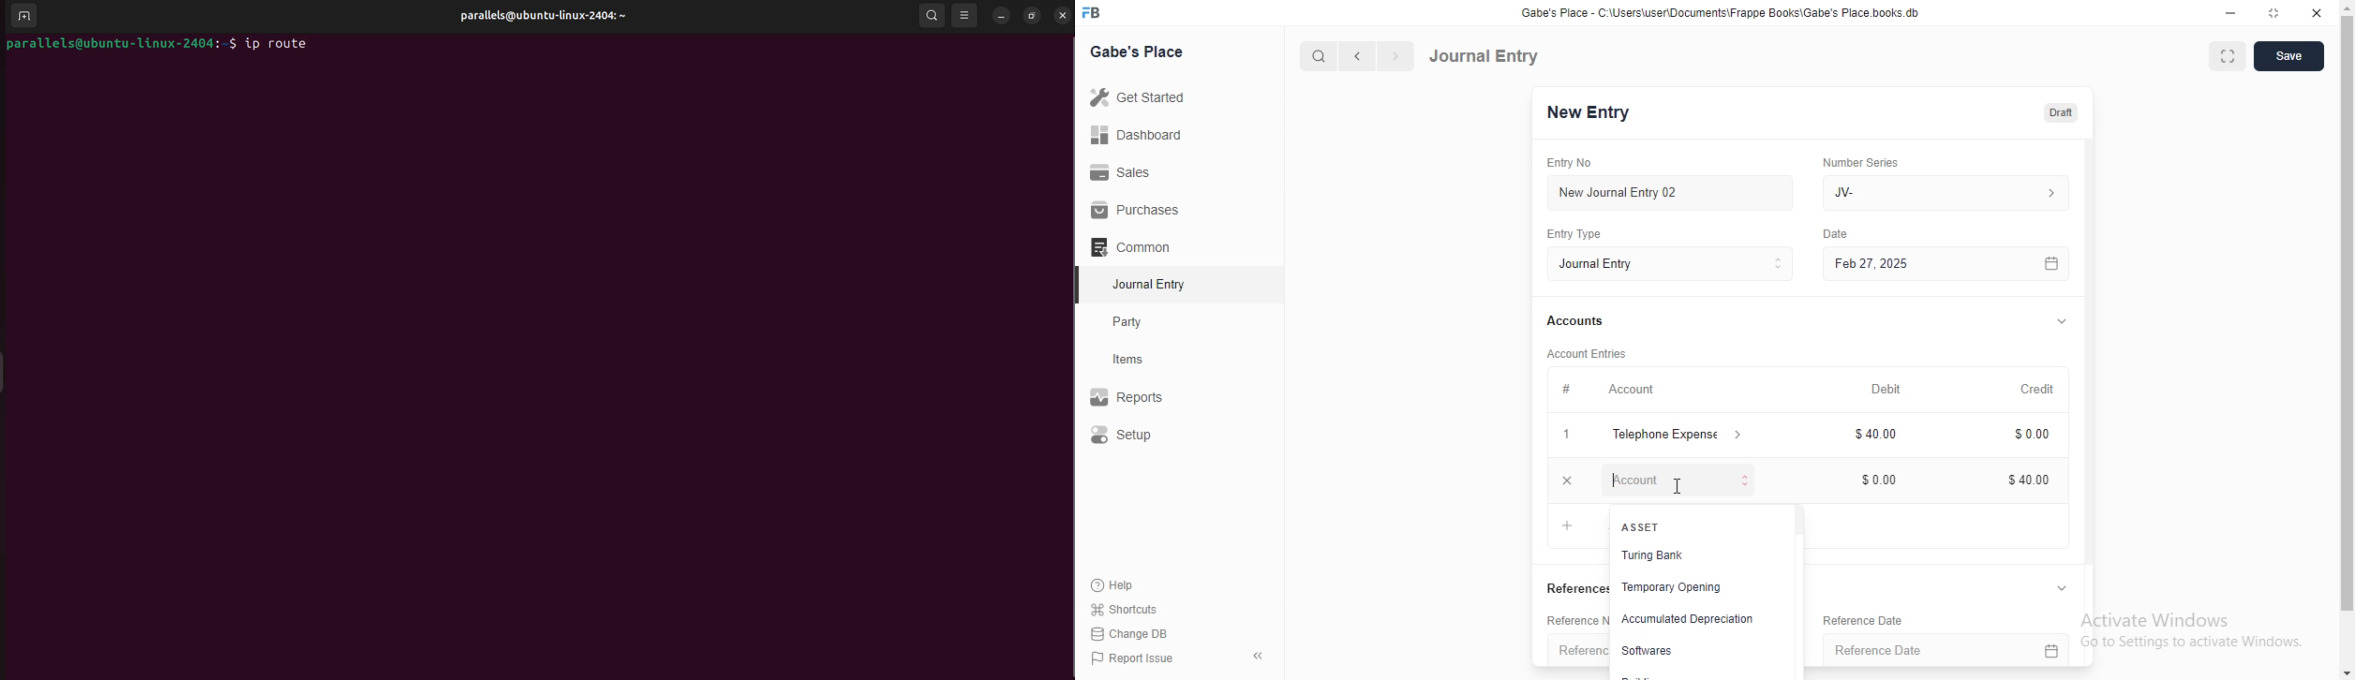 The height and width of the screenshot is (700, 2380). What do you see at coordinates (1131, 208) in the screenshot?
I see `Purchases` at bounding box center [1131, 208].